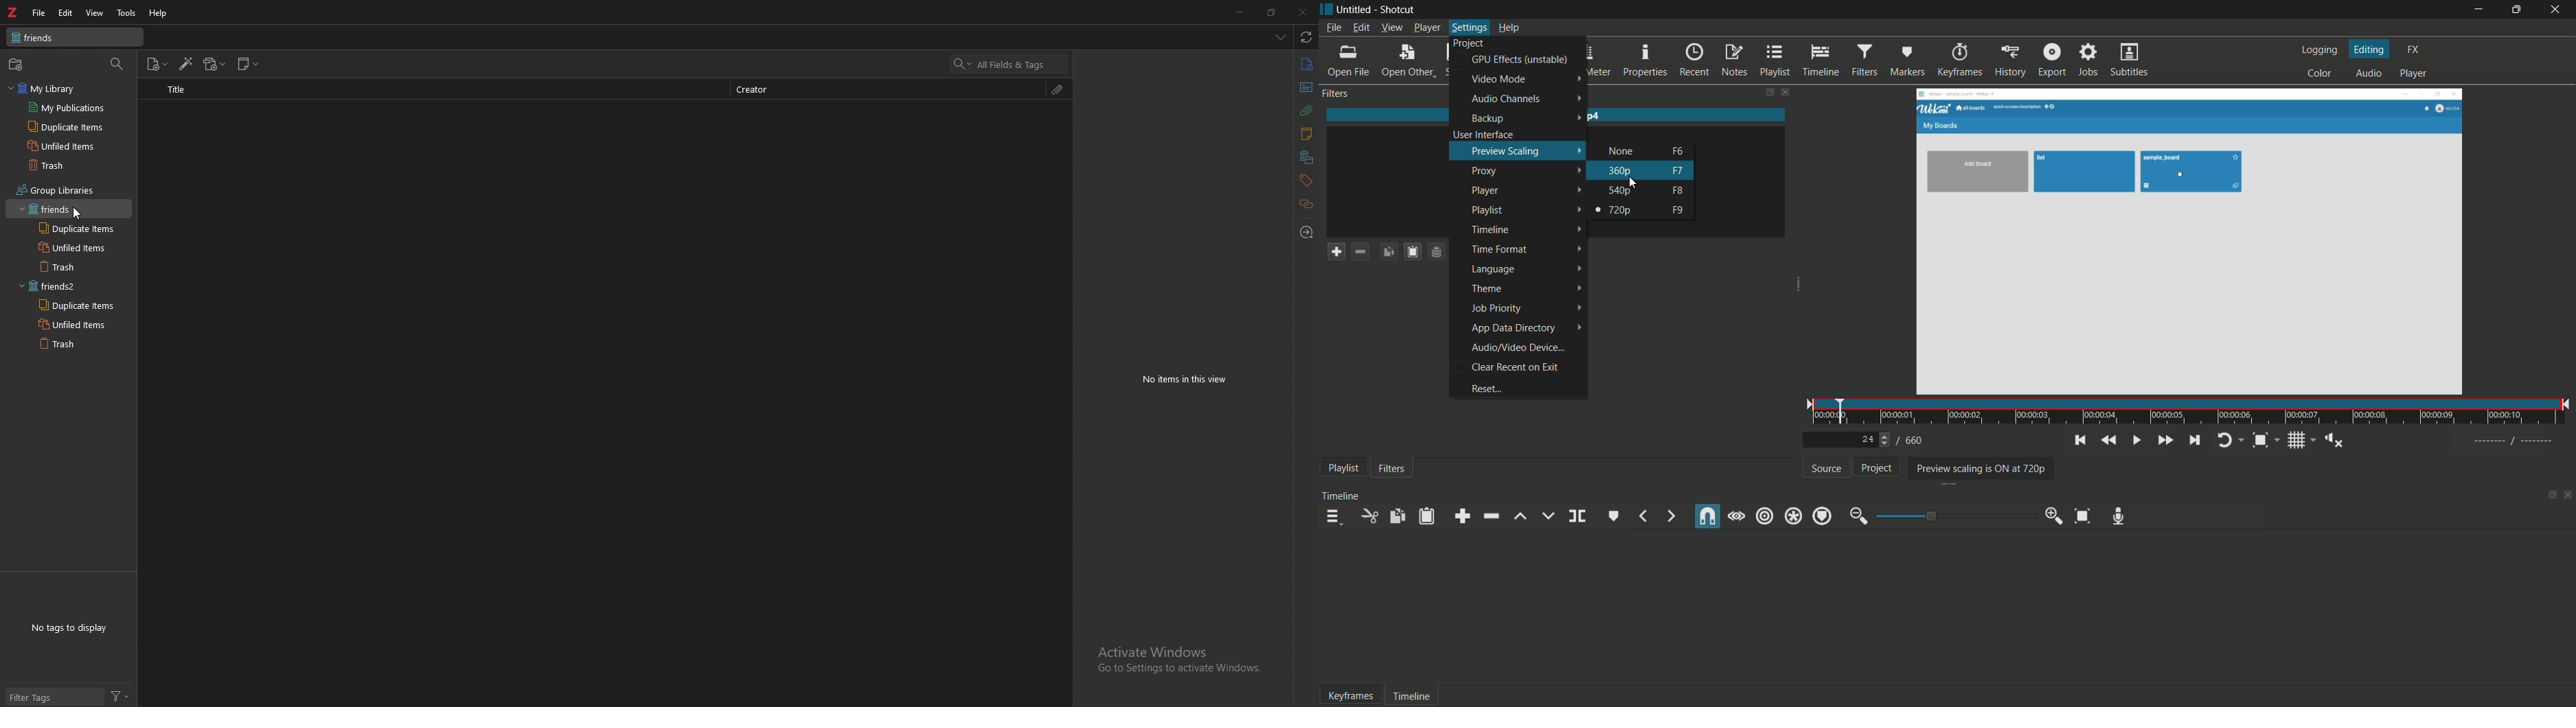 This screenshot has height=728, width=2576. I want to click on lift, so click(1520, 517).